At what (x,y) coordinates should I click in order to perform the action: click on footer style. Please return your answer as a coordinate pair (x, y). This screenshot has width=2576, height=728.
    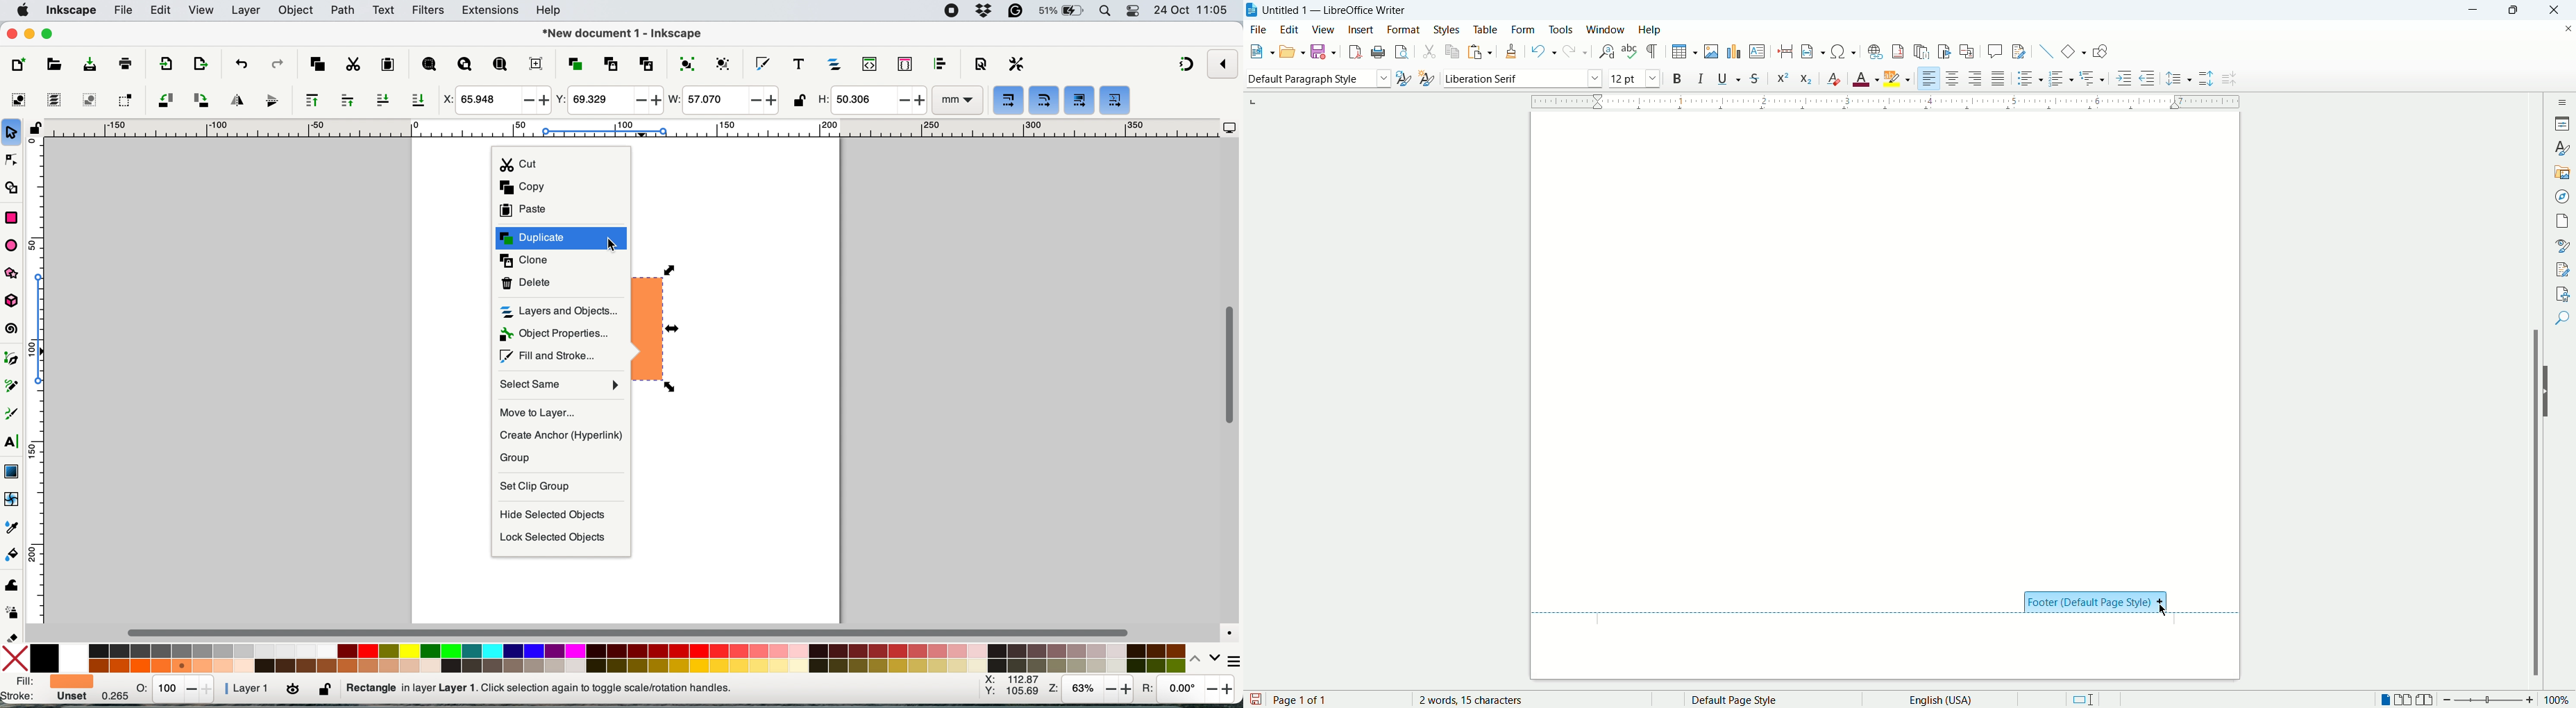
    Looking at the image, I should click on (2096, 604).